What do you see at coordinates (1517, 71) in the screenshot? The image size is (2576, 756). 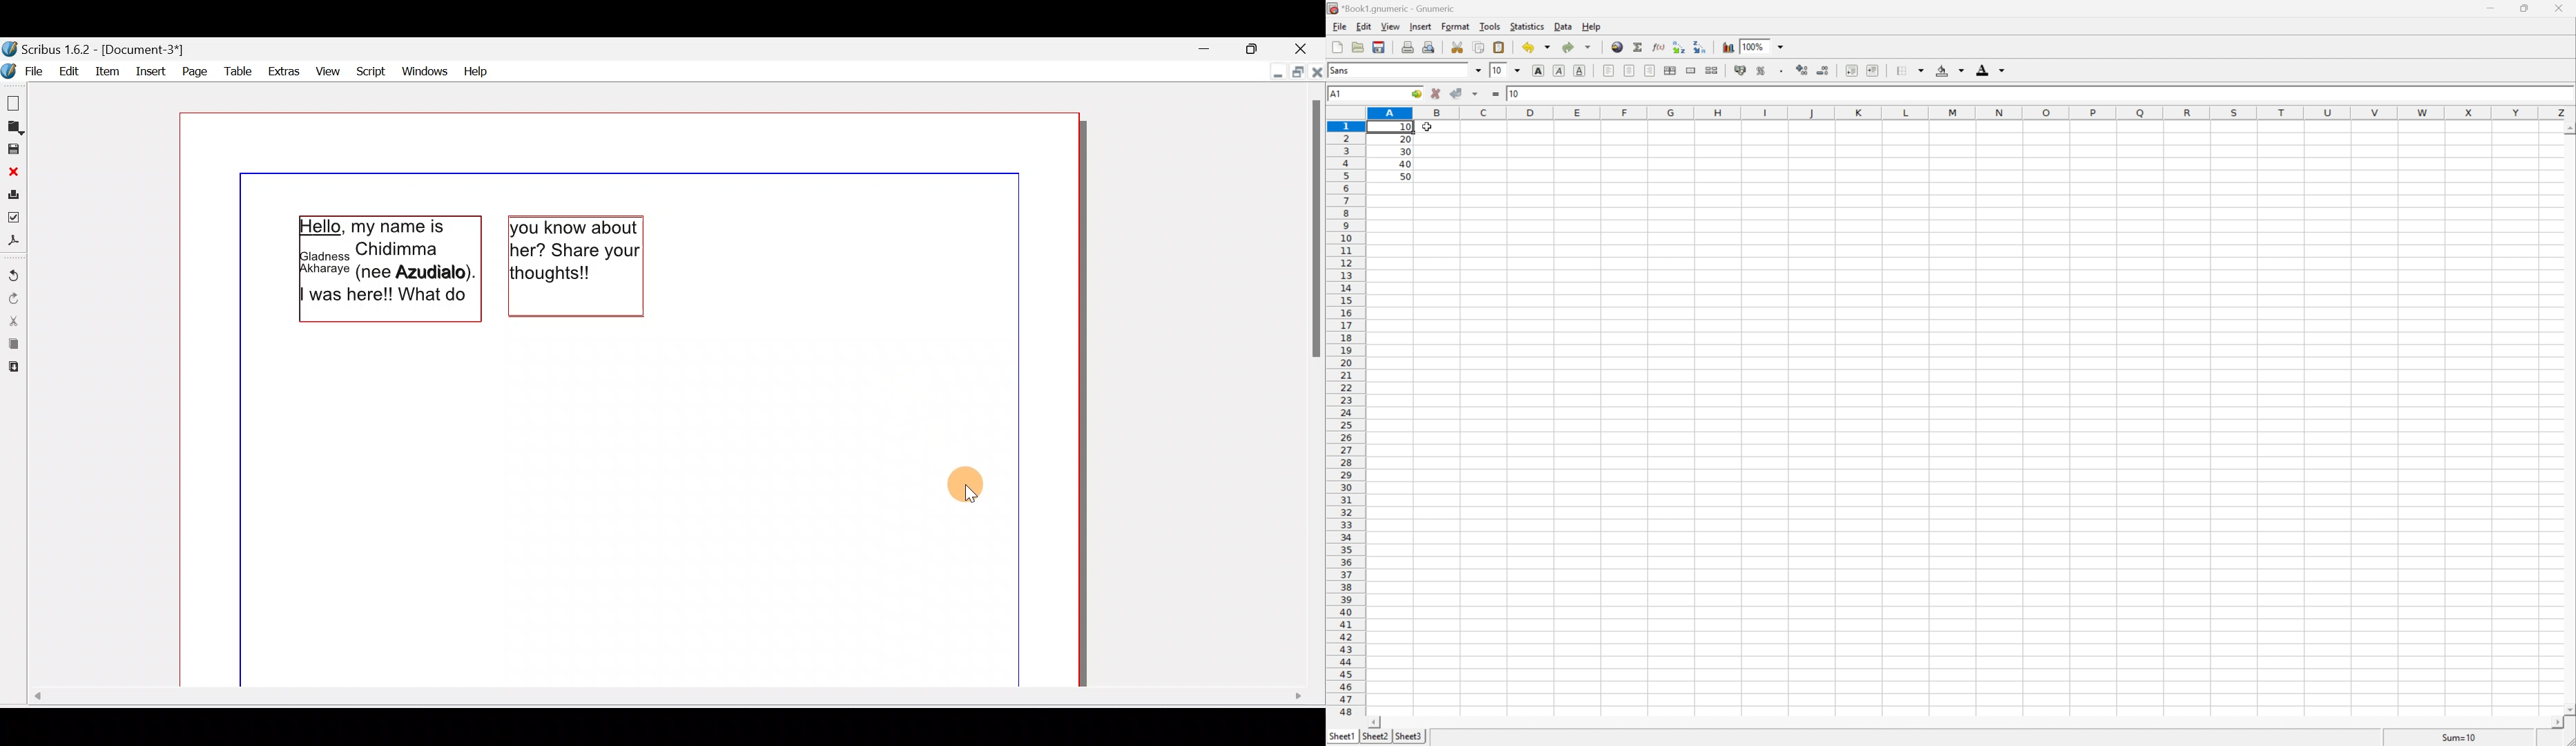 I see `Drop Down` at bounding box center [1517, 71].